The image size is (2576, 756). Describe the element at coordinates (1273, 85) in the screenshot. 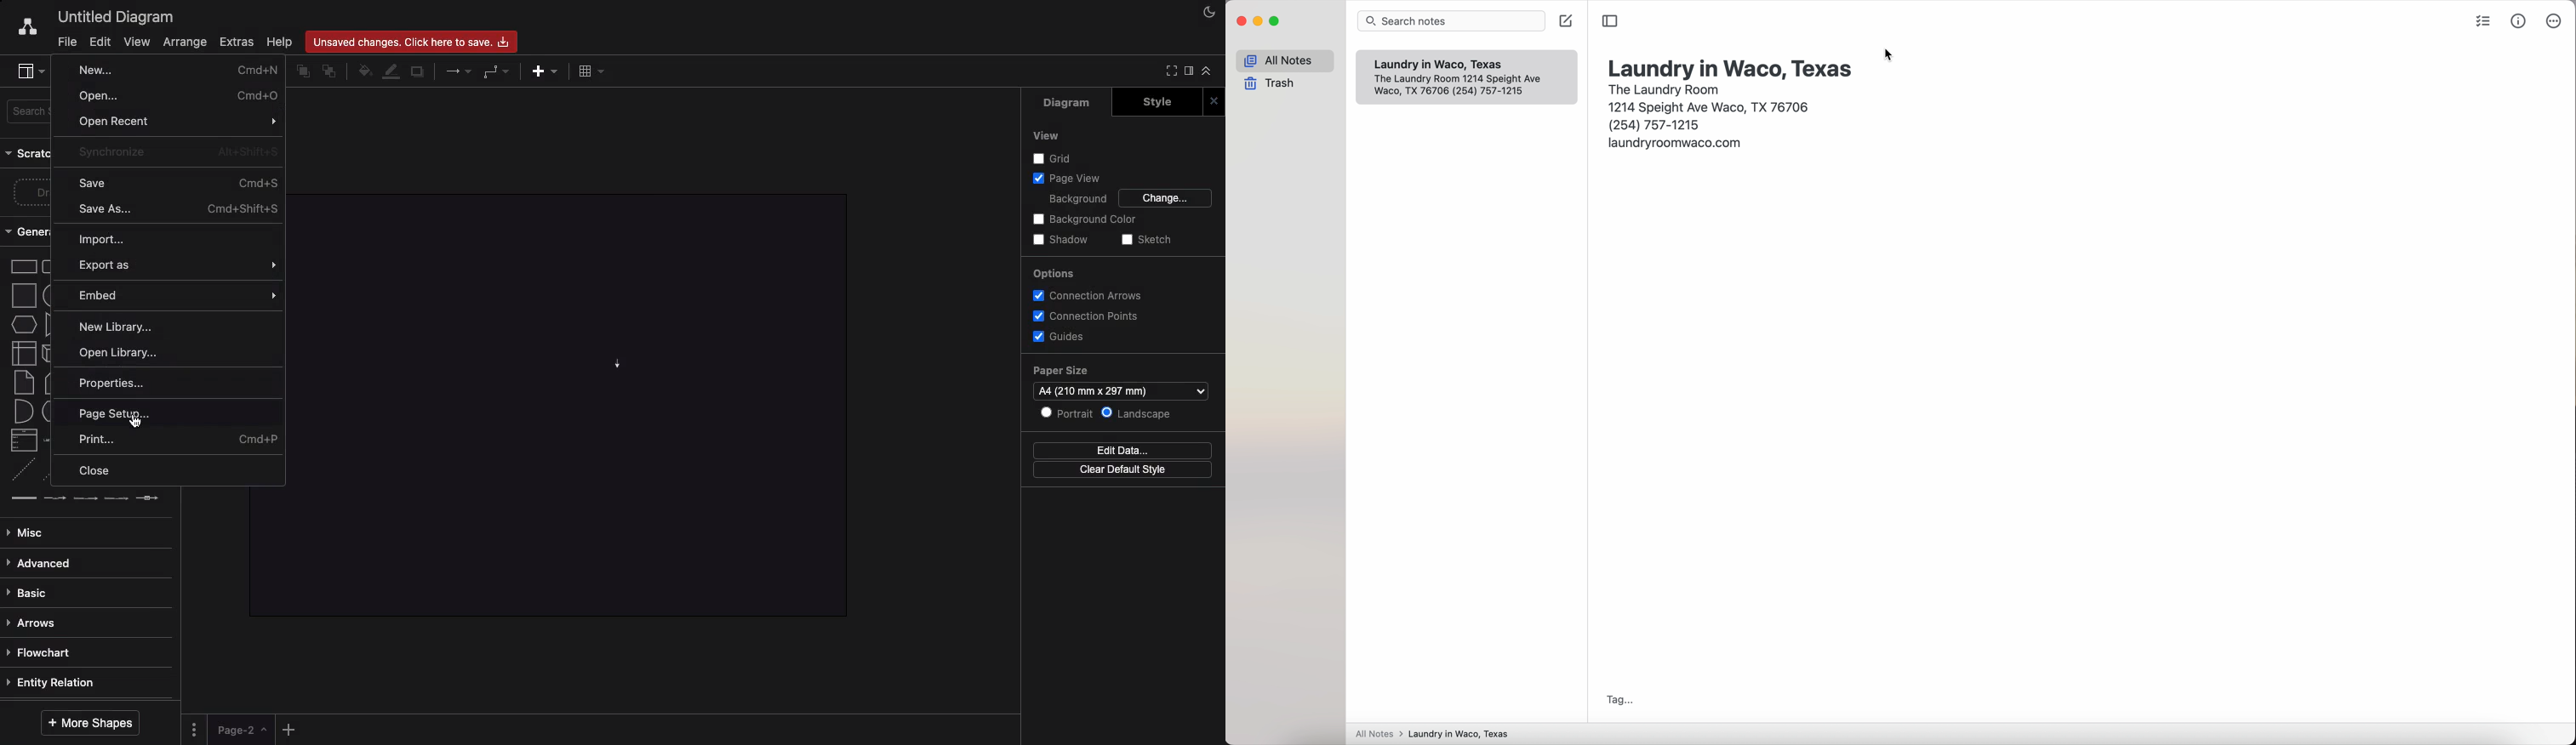

I see `trash` at that location.